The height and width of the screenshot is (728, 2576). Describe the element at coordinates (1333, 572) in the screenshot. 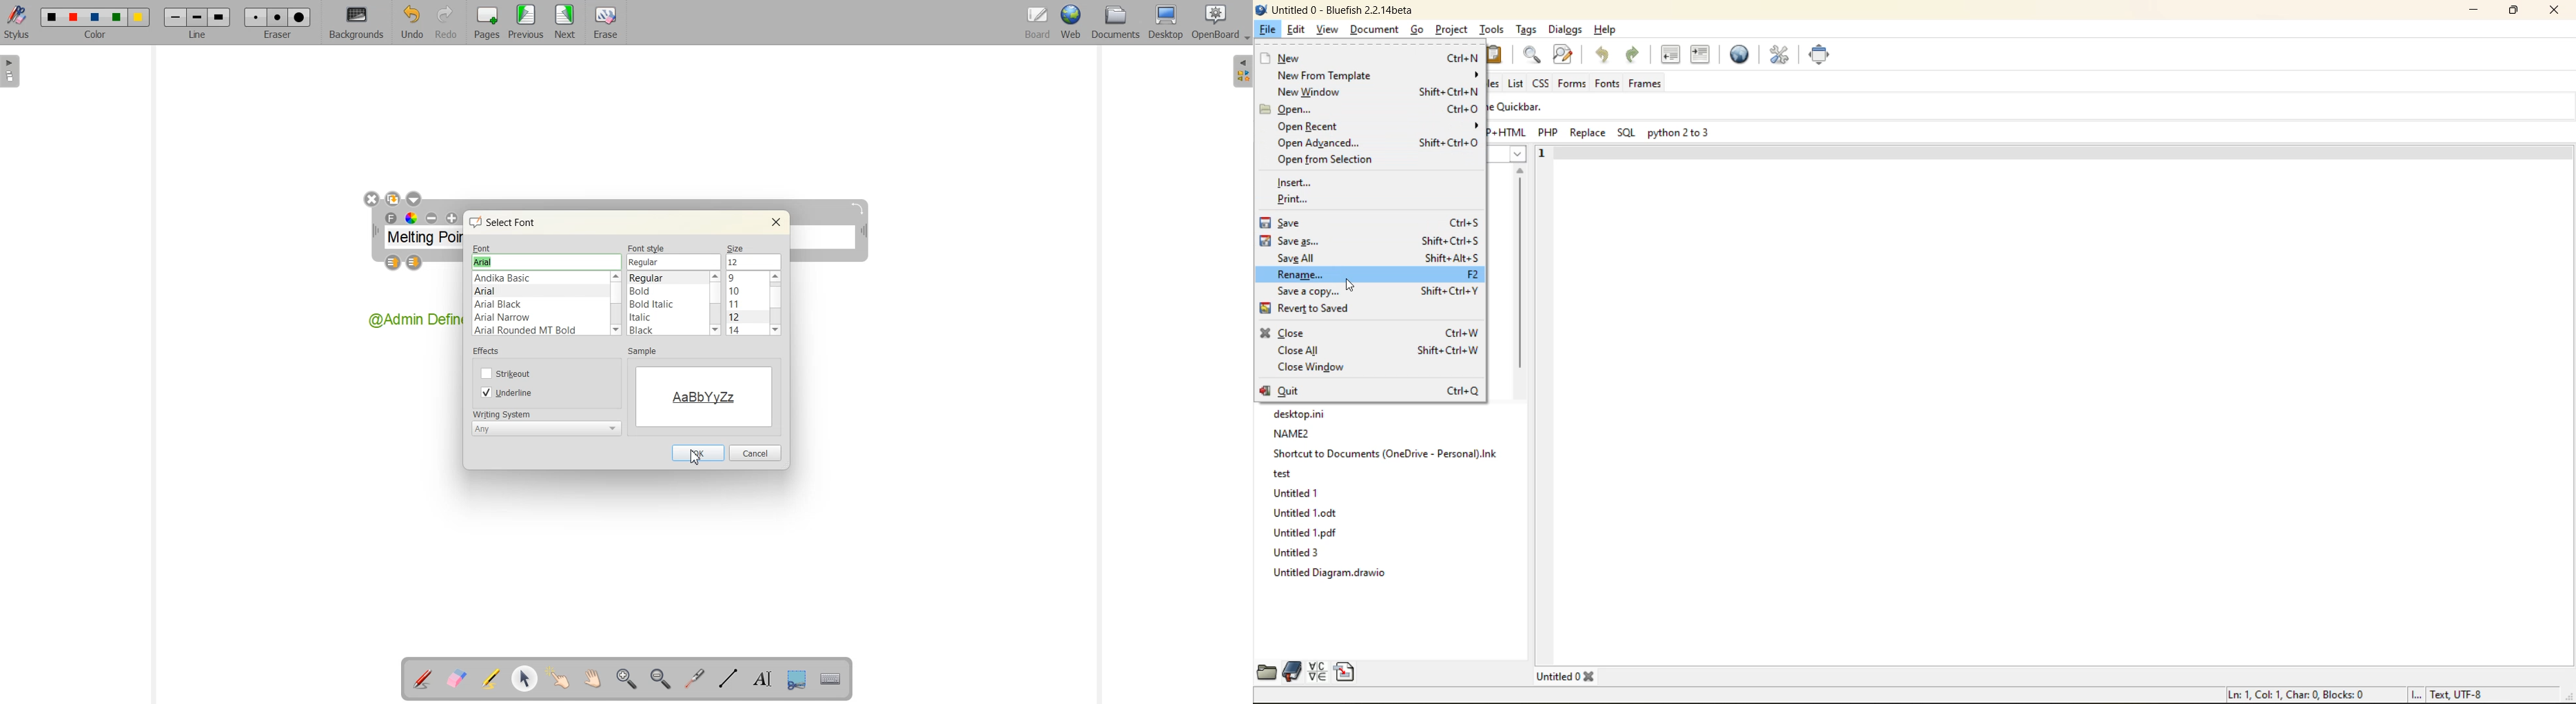

I see `Untitled Diagram.drawio` at that location.